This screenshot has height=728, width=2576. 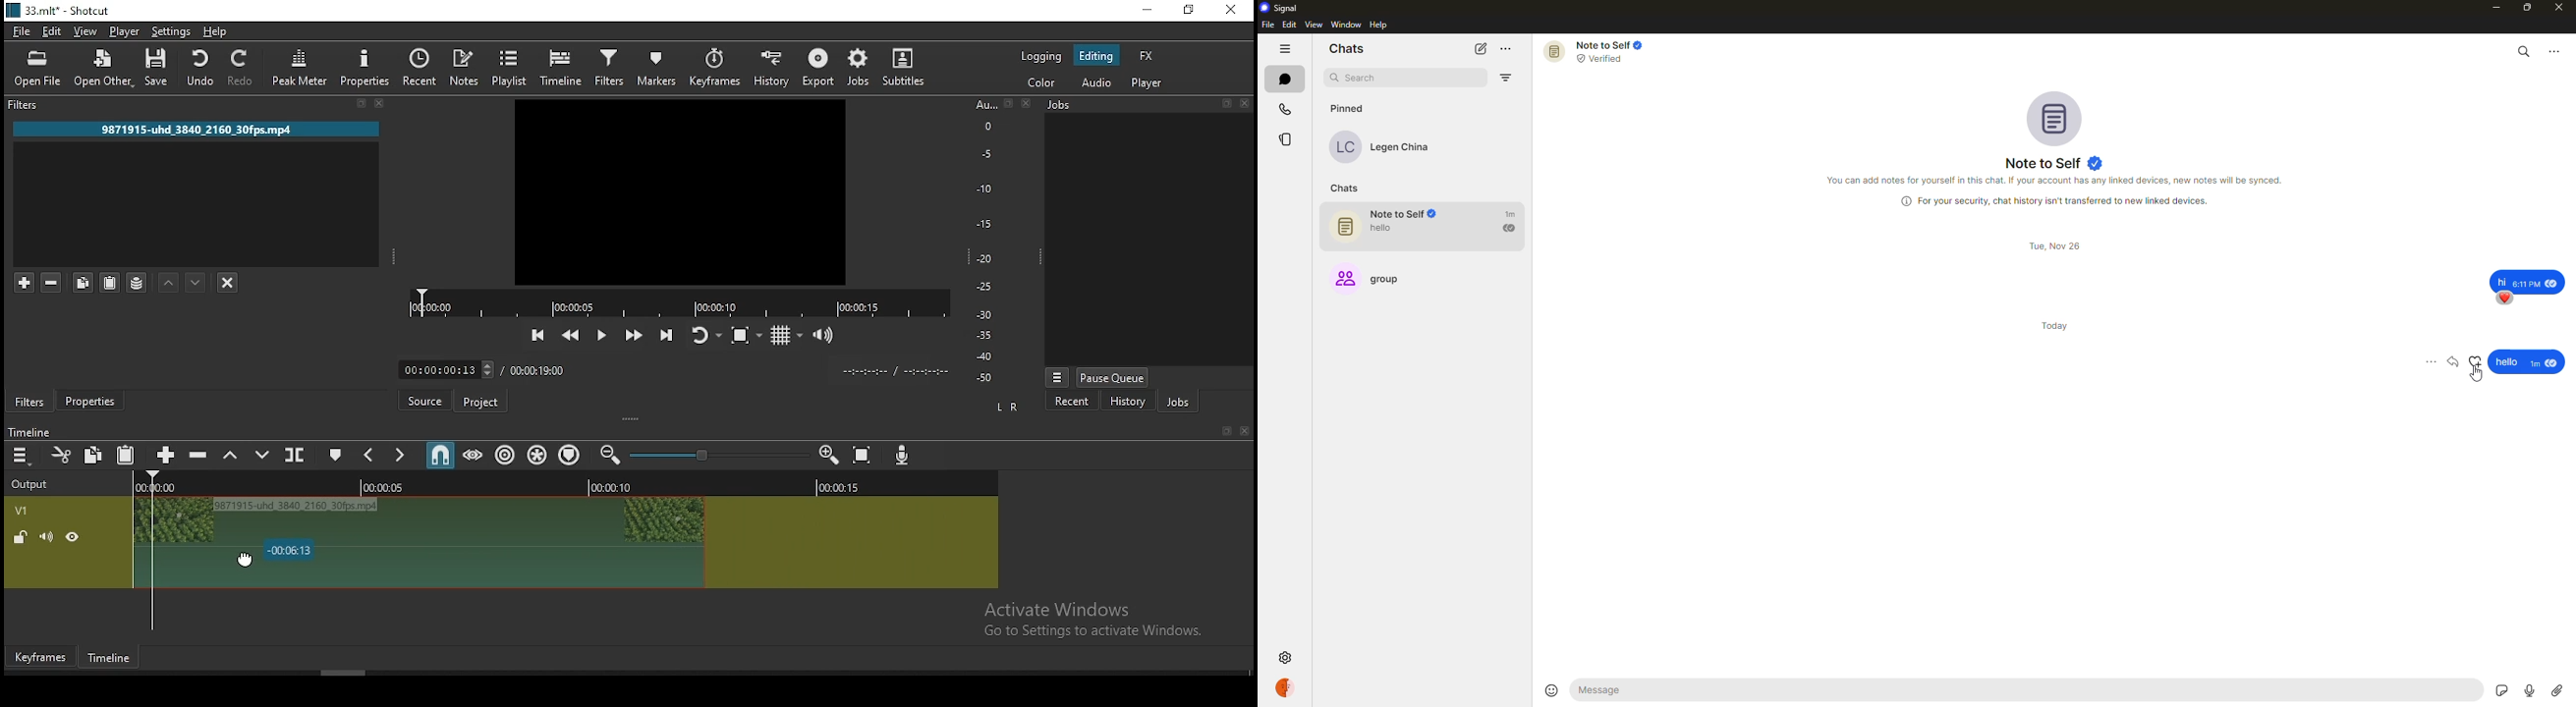 What do you see at coordinates (907, 67) in the screenshot?
I see `subtitle` at bounding box center [907, 67].